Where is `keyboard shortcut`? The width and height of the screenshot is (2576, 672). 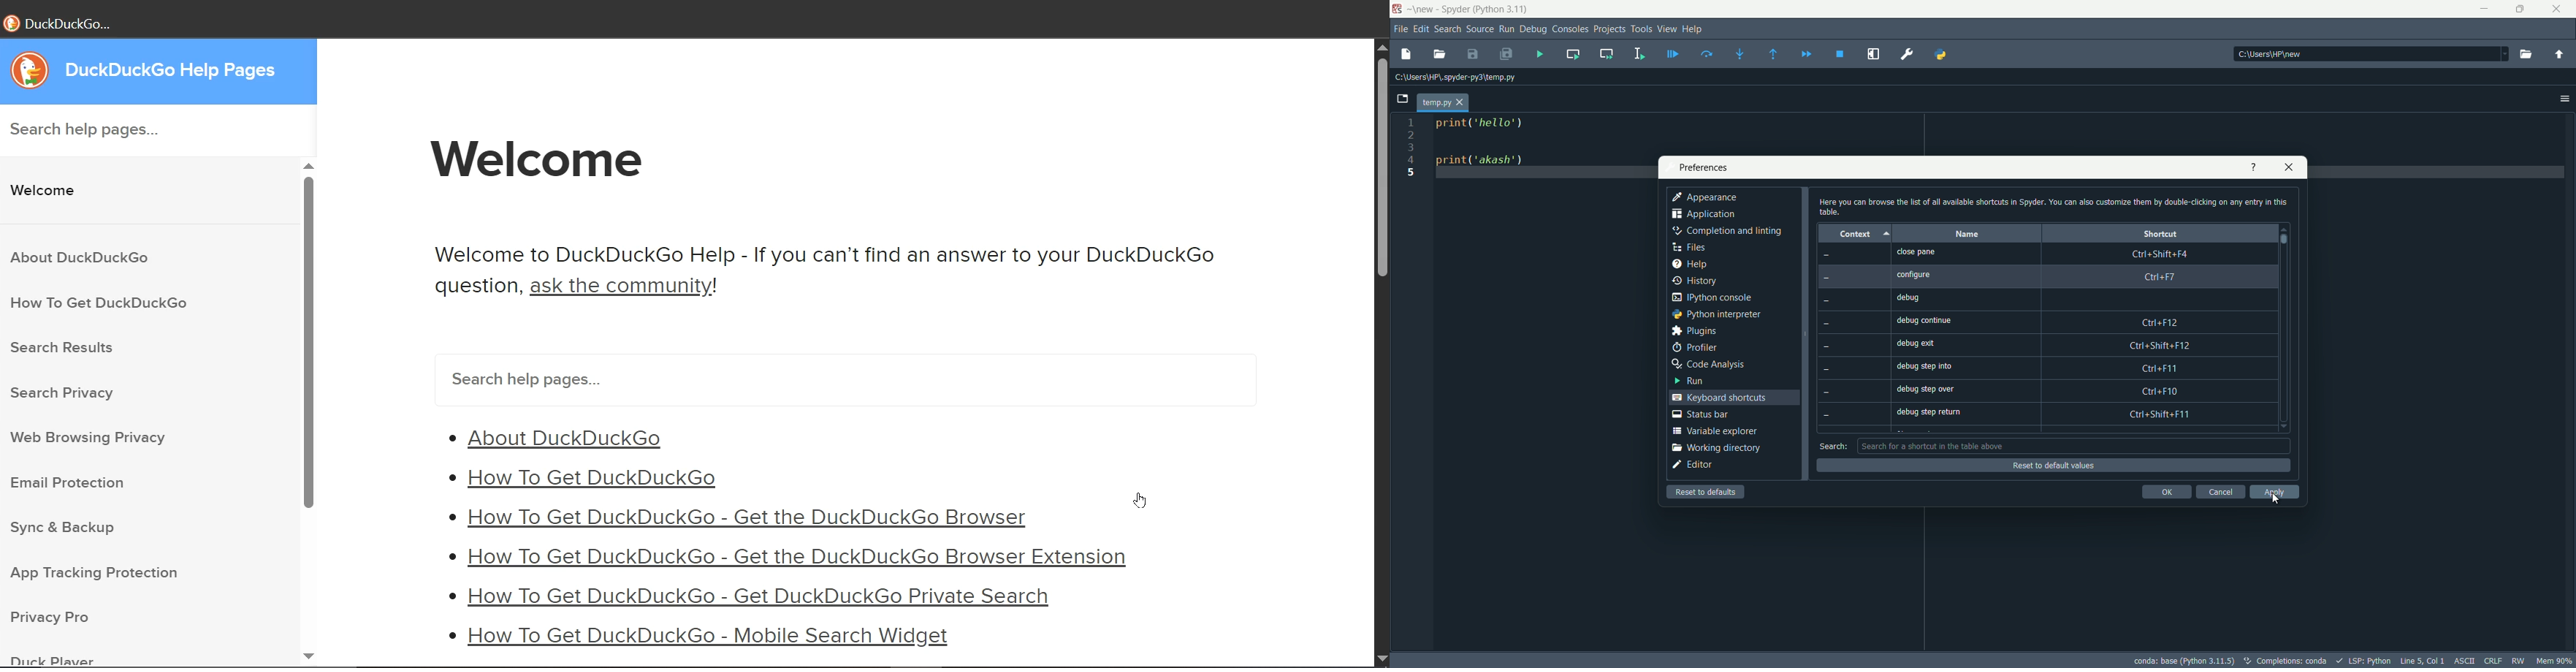
keyboard shortcut is located at coordinates (2162, 334).